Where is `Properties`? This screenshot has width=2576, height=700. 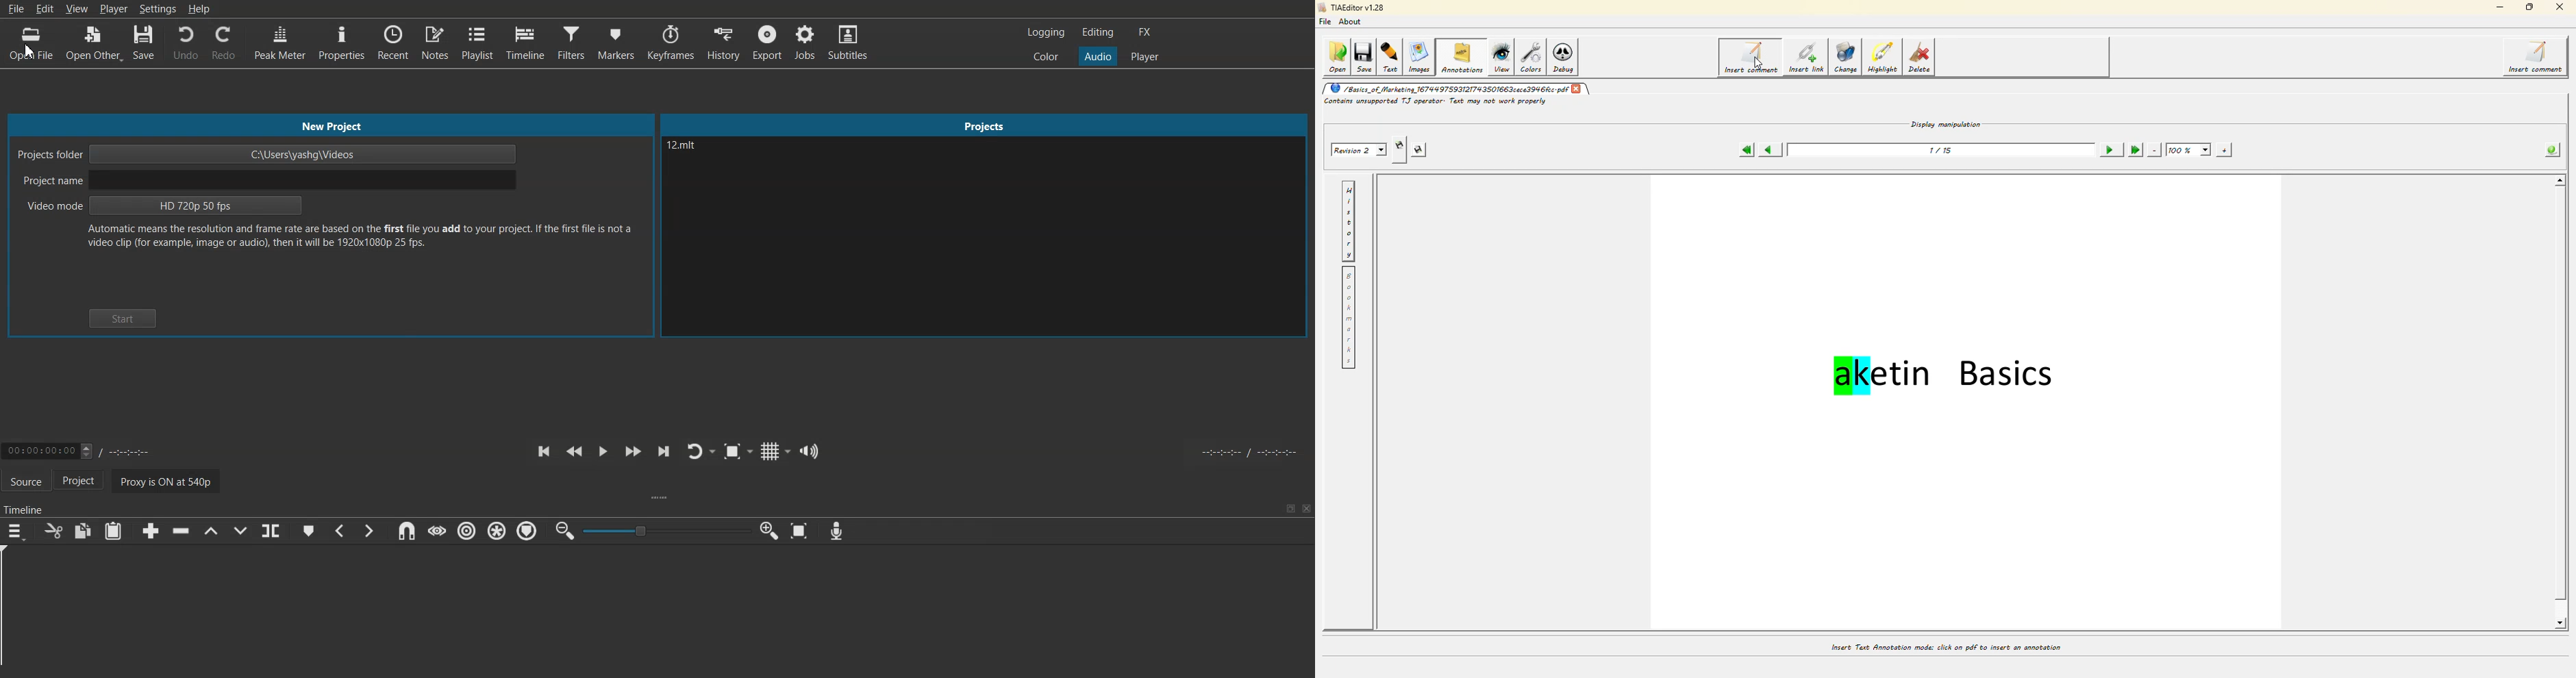
Properties is located at coordinates (341, 42).